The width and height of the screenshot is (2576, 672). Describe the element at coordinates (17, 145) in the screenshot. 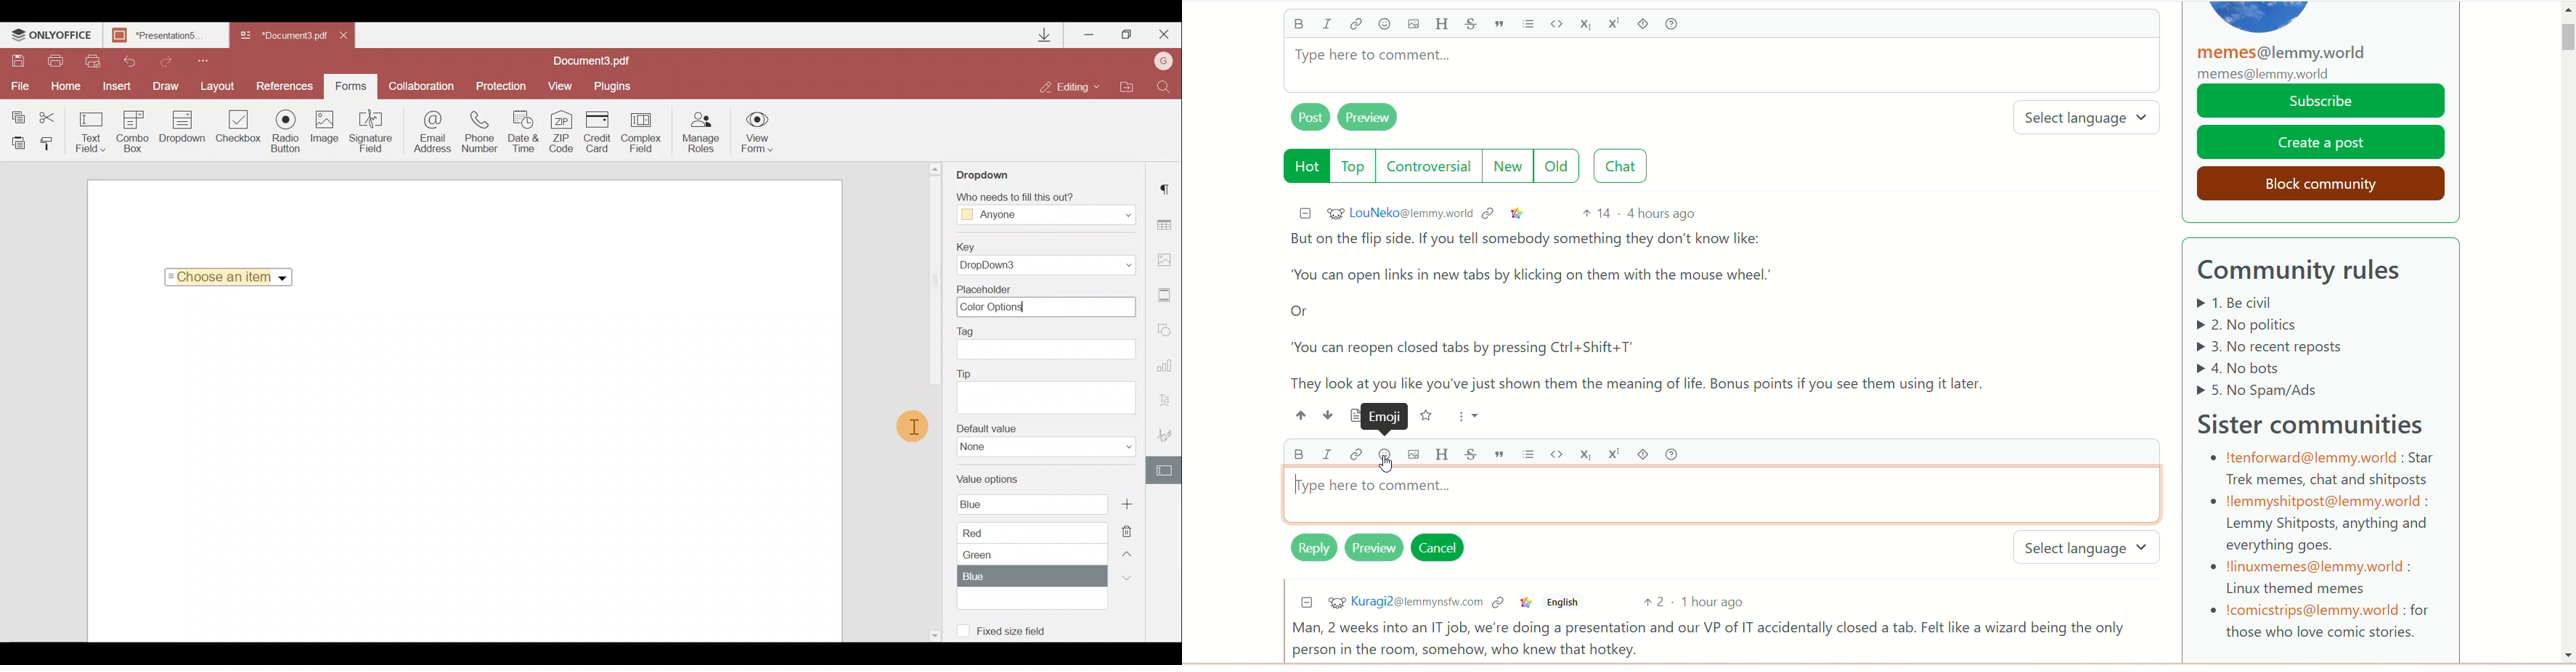

I see `Paste` at that location.